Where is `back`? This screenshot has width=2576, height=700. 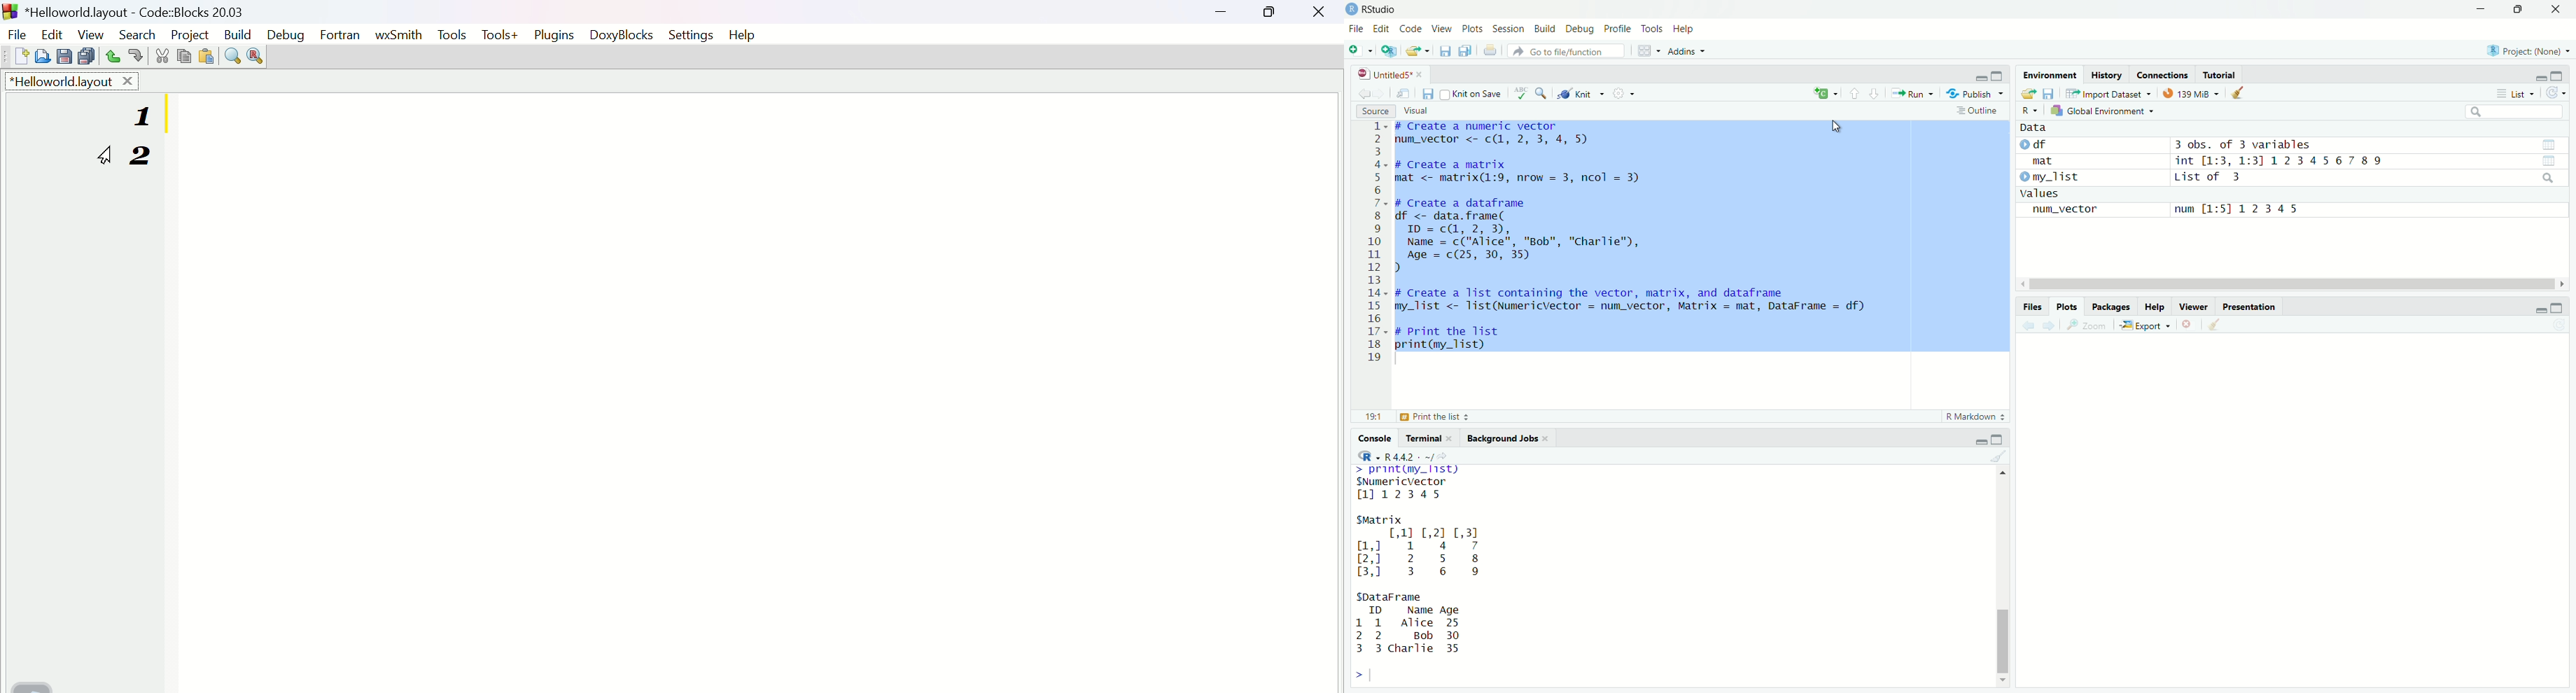
back is located at coordinates (2029, 329).